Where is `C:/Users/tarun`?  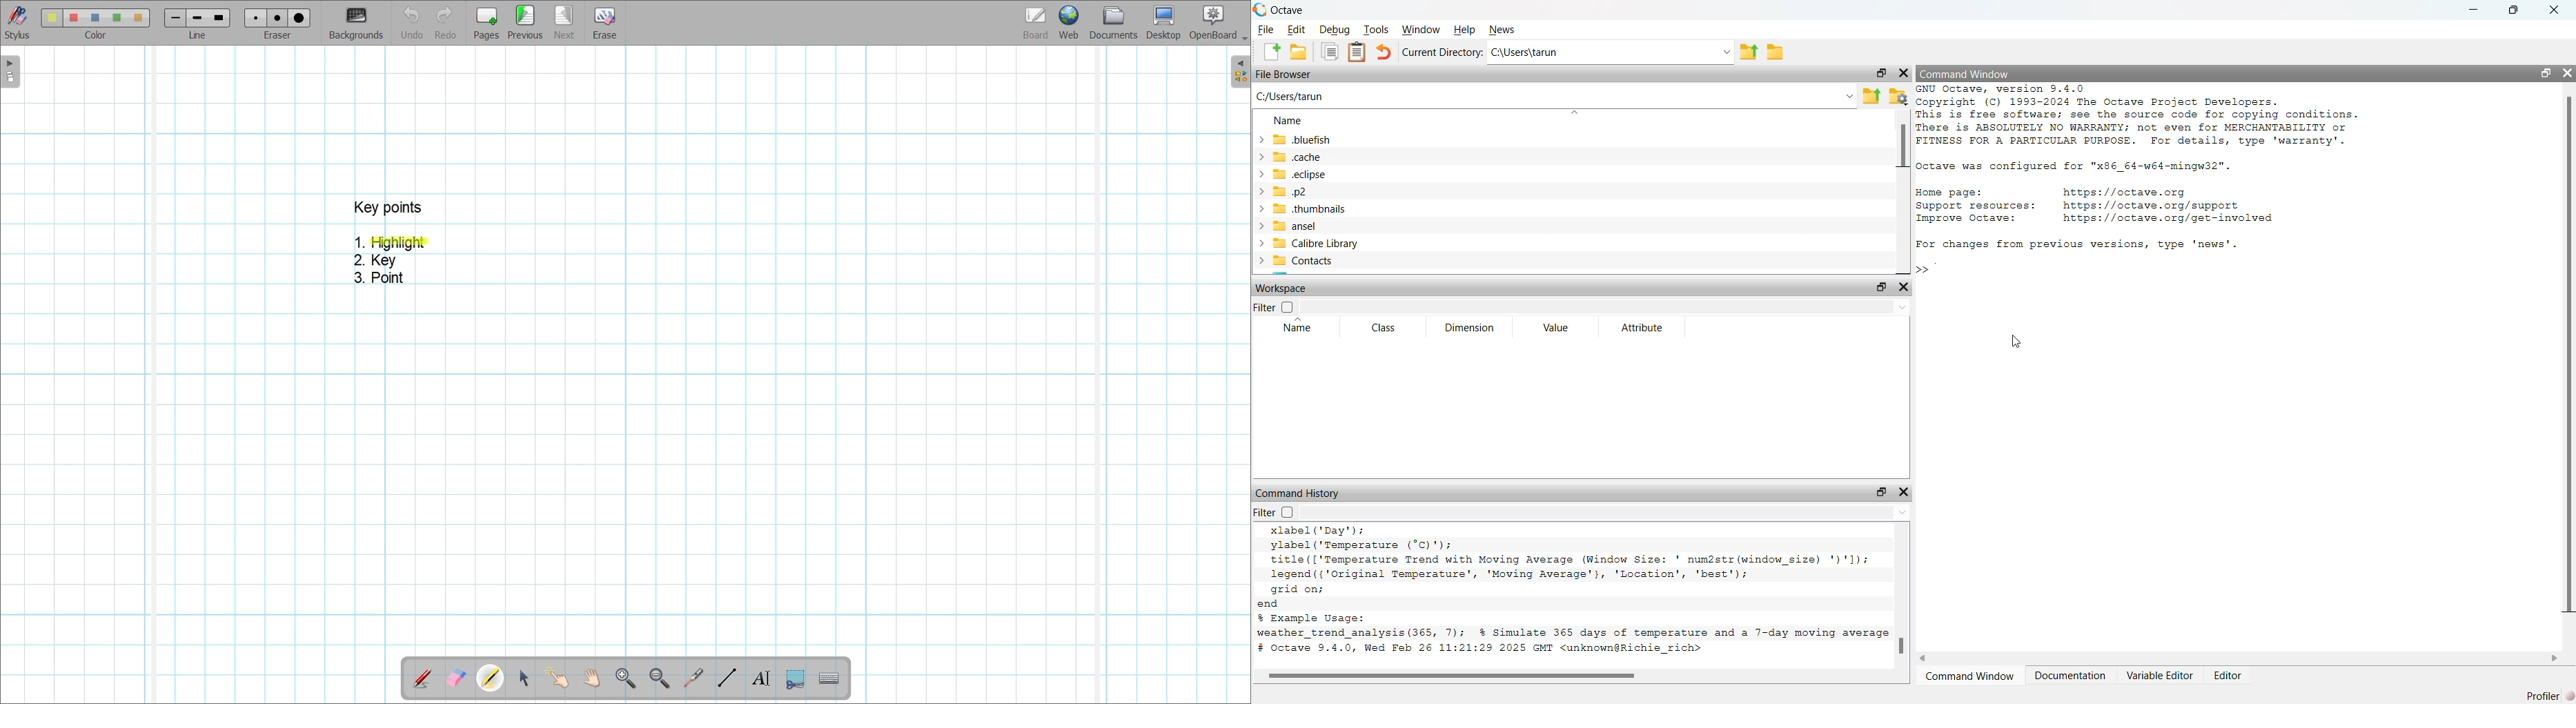 C:/Users/tarun is located at coordinates (1307, 97).